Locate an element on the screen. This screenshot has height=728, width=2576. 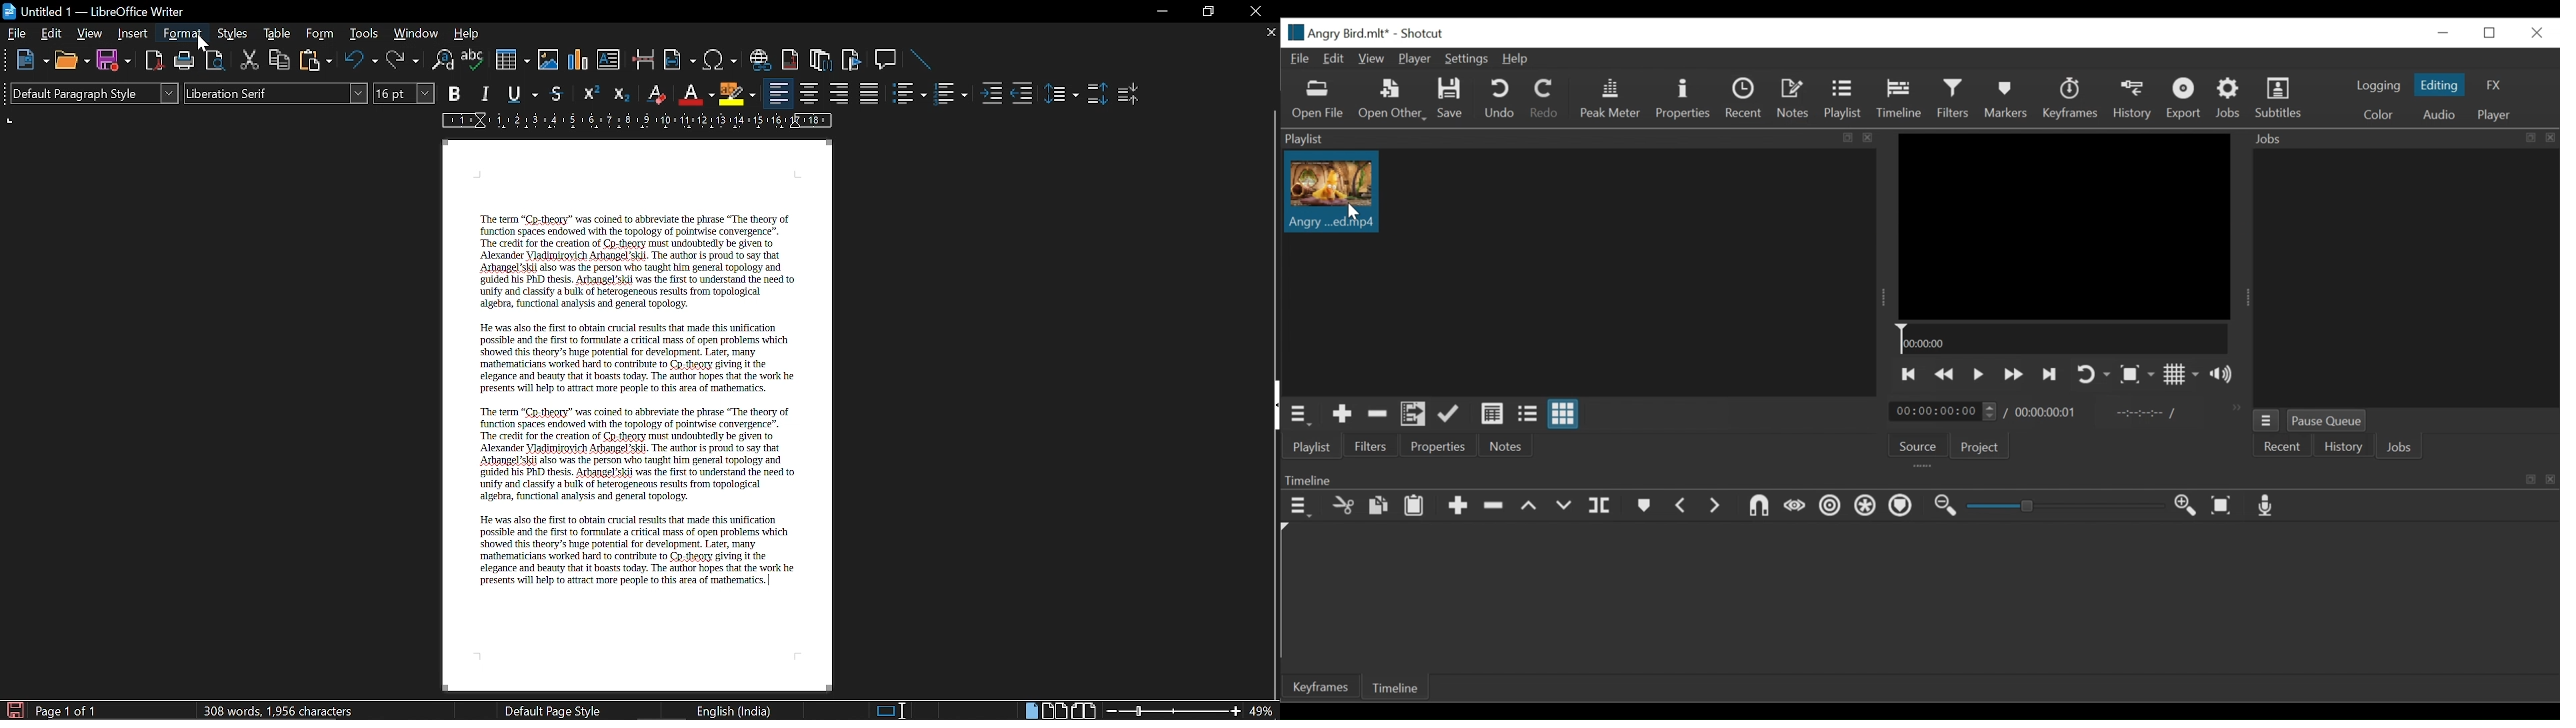
Multiple page is located at coordinates (1055, 709).